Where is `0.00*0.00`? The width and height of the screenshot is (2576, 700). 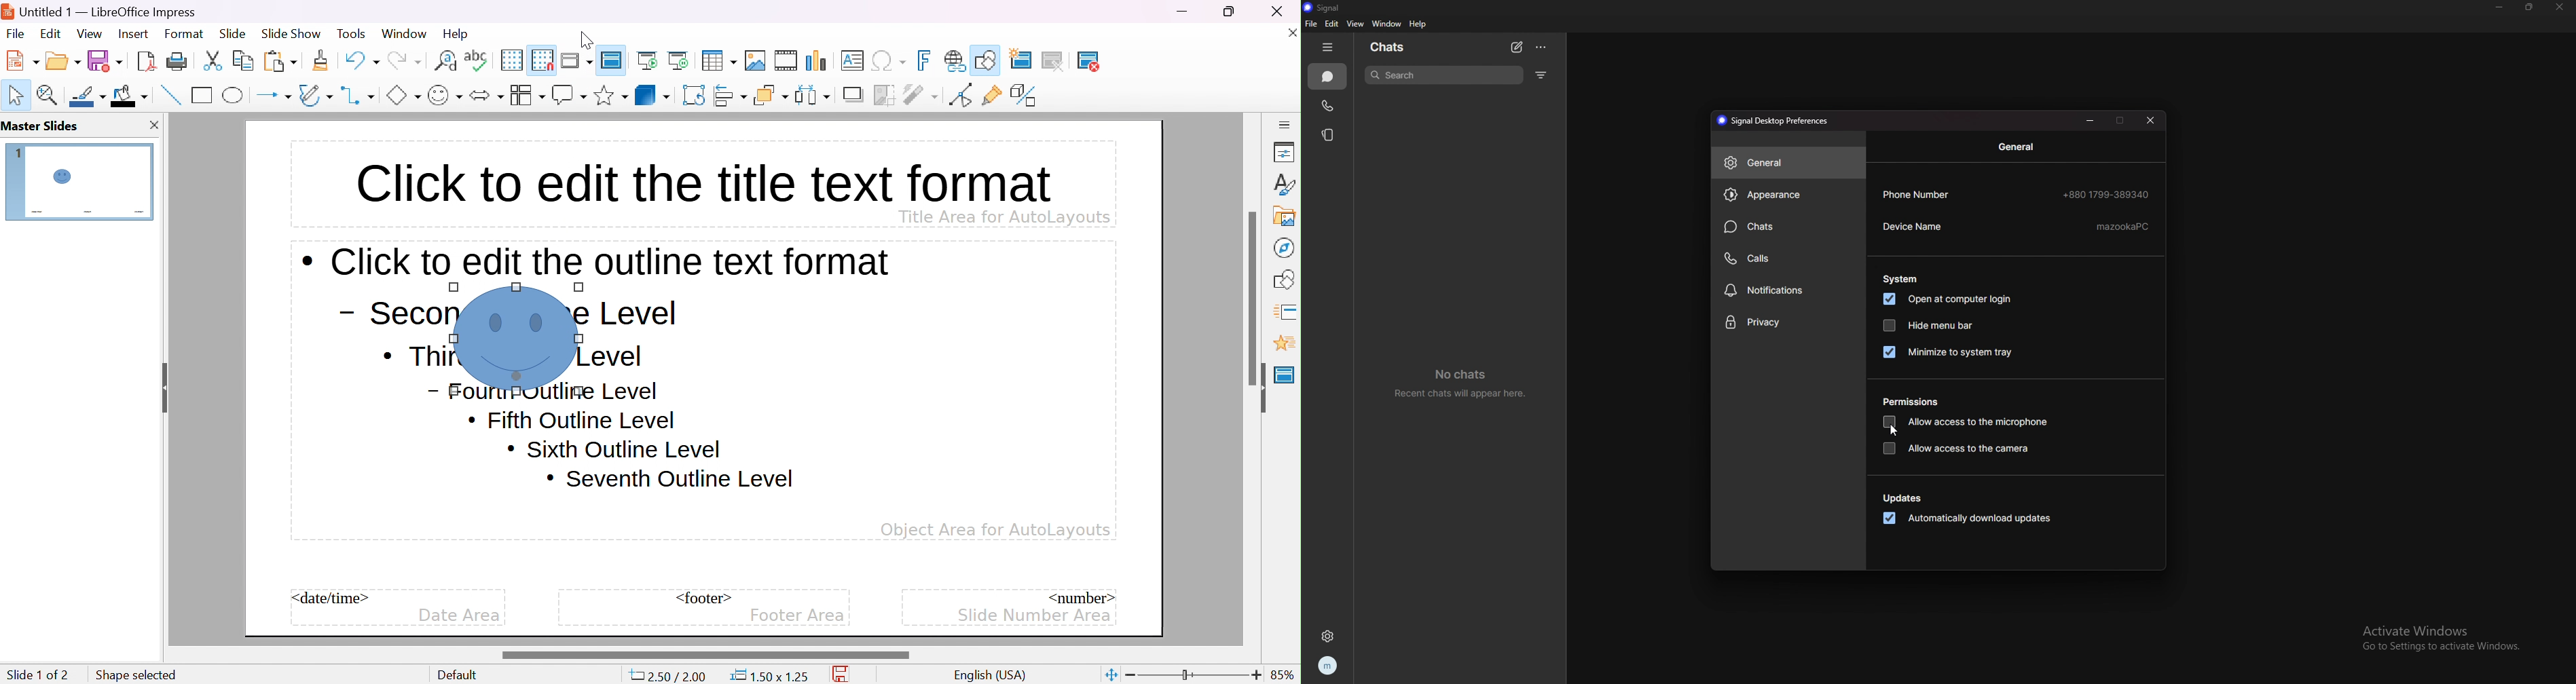 0.00*0.00 is located at coordinates (769, 676).